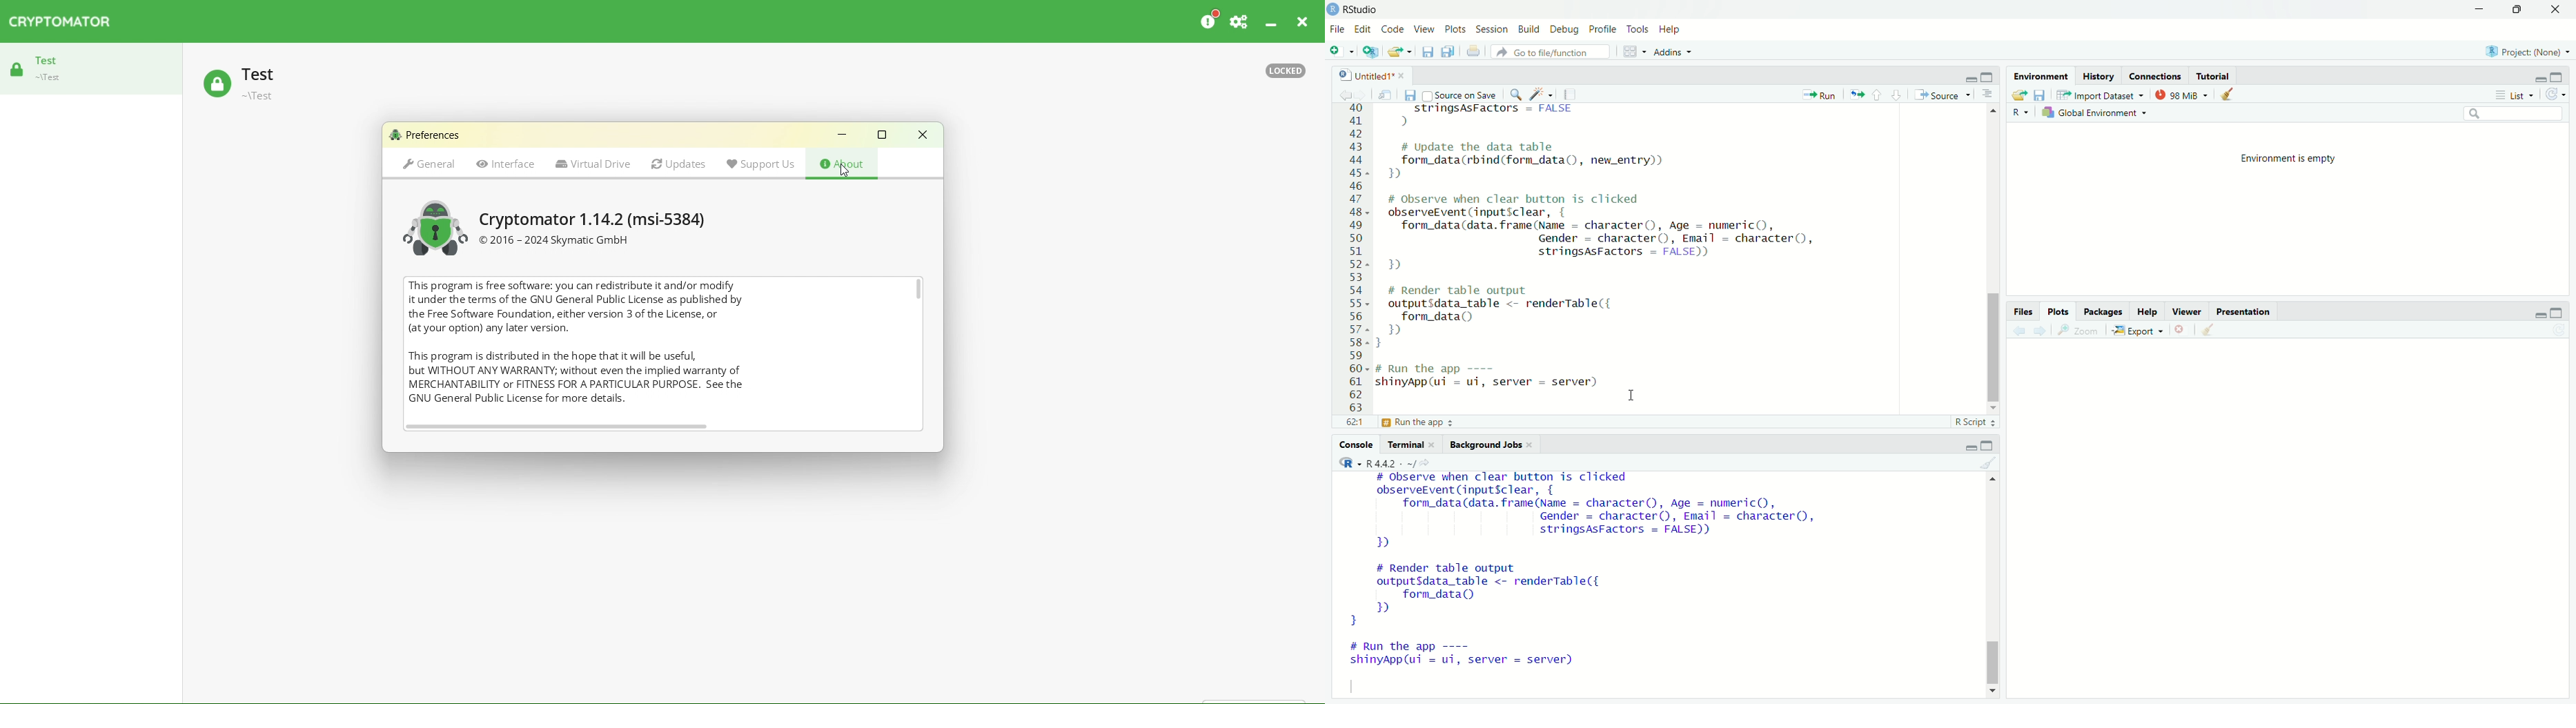 This screenshot has width=2576, height=728. Describe the element at coordinates (2513, 96) in the screenshot. I see `list` at that location.